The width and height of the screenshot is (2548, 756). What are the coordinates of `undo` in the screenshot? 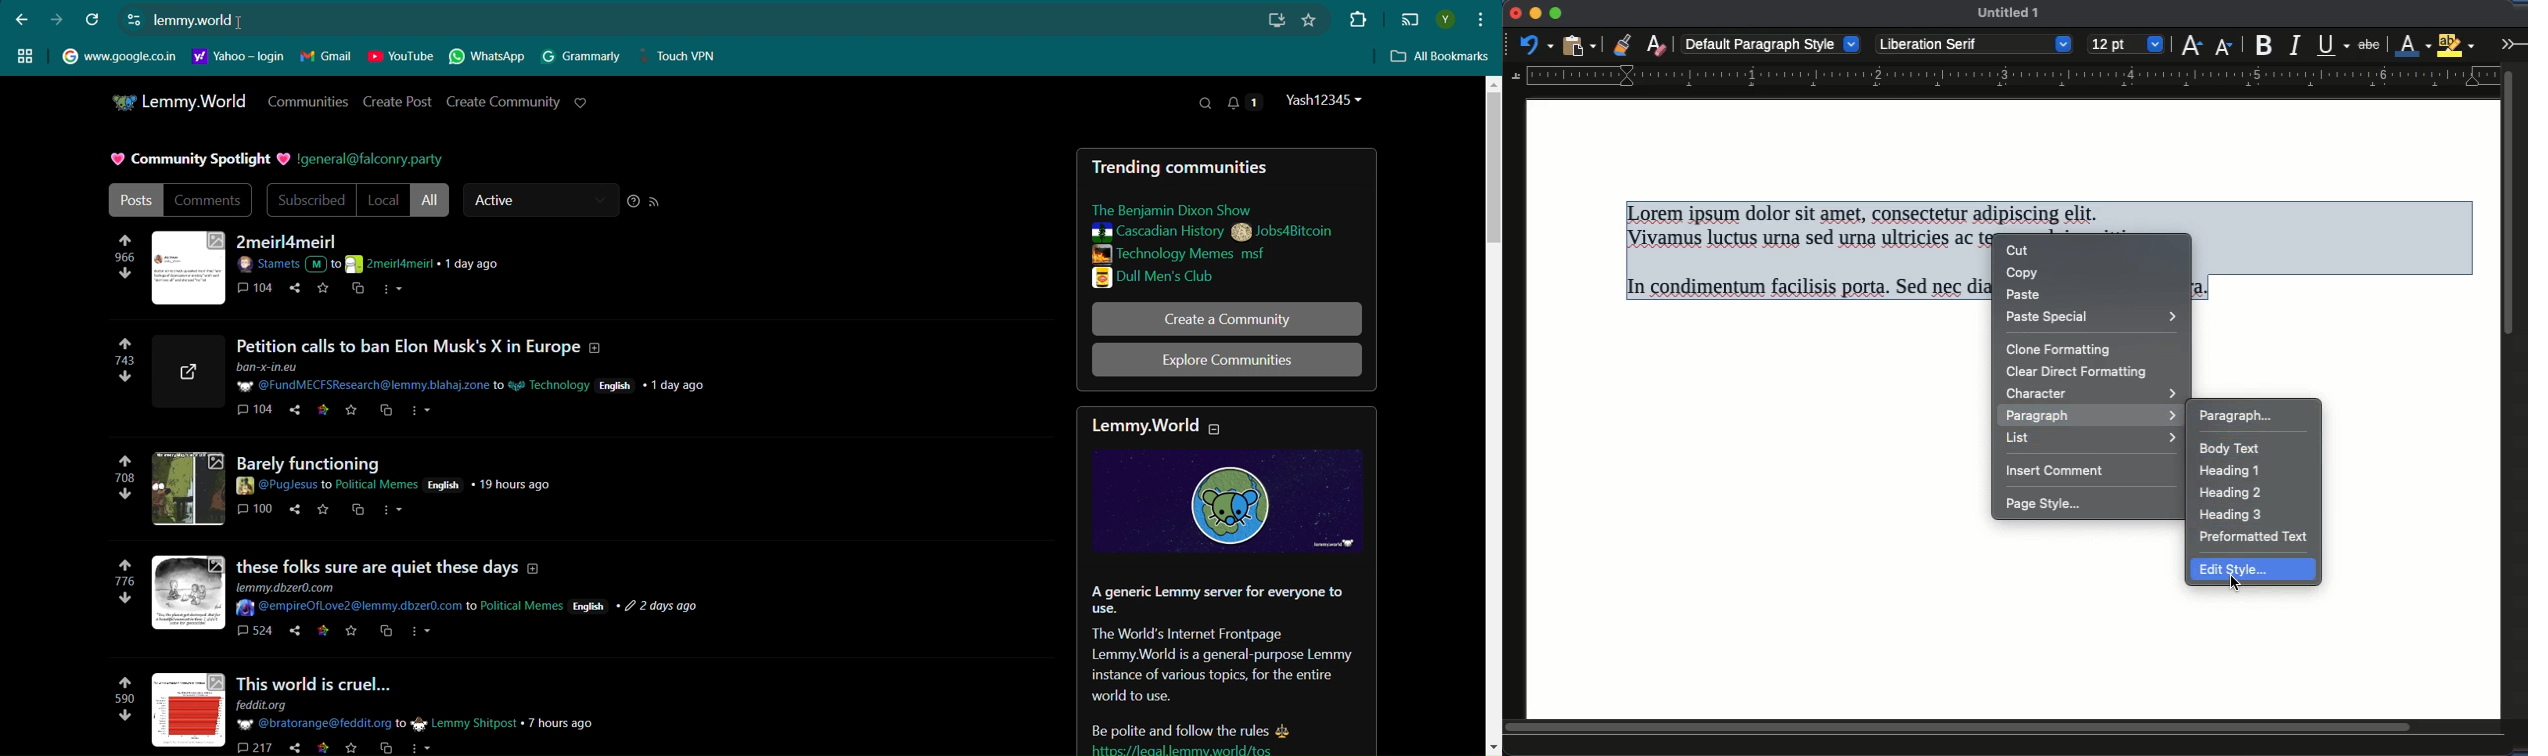 It's located at (1537, 44).